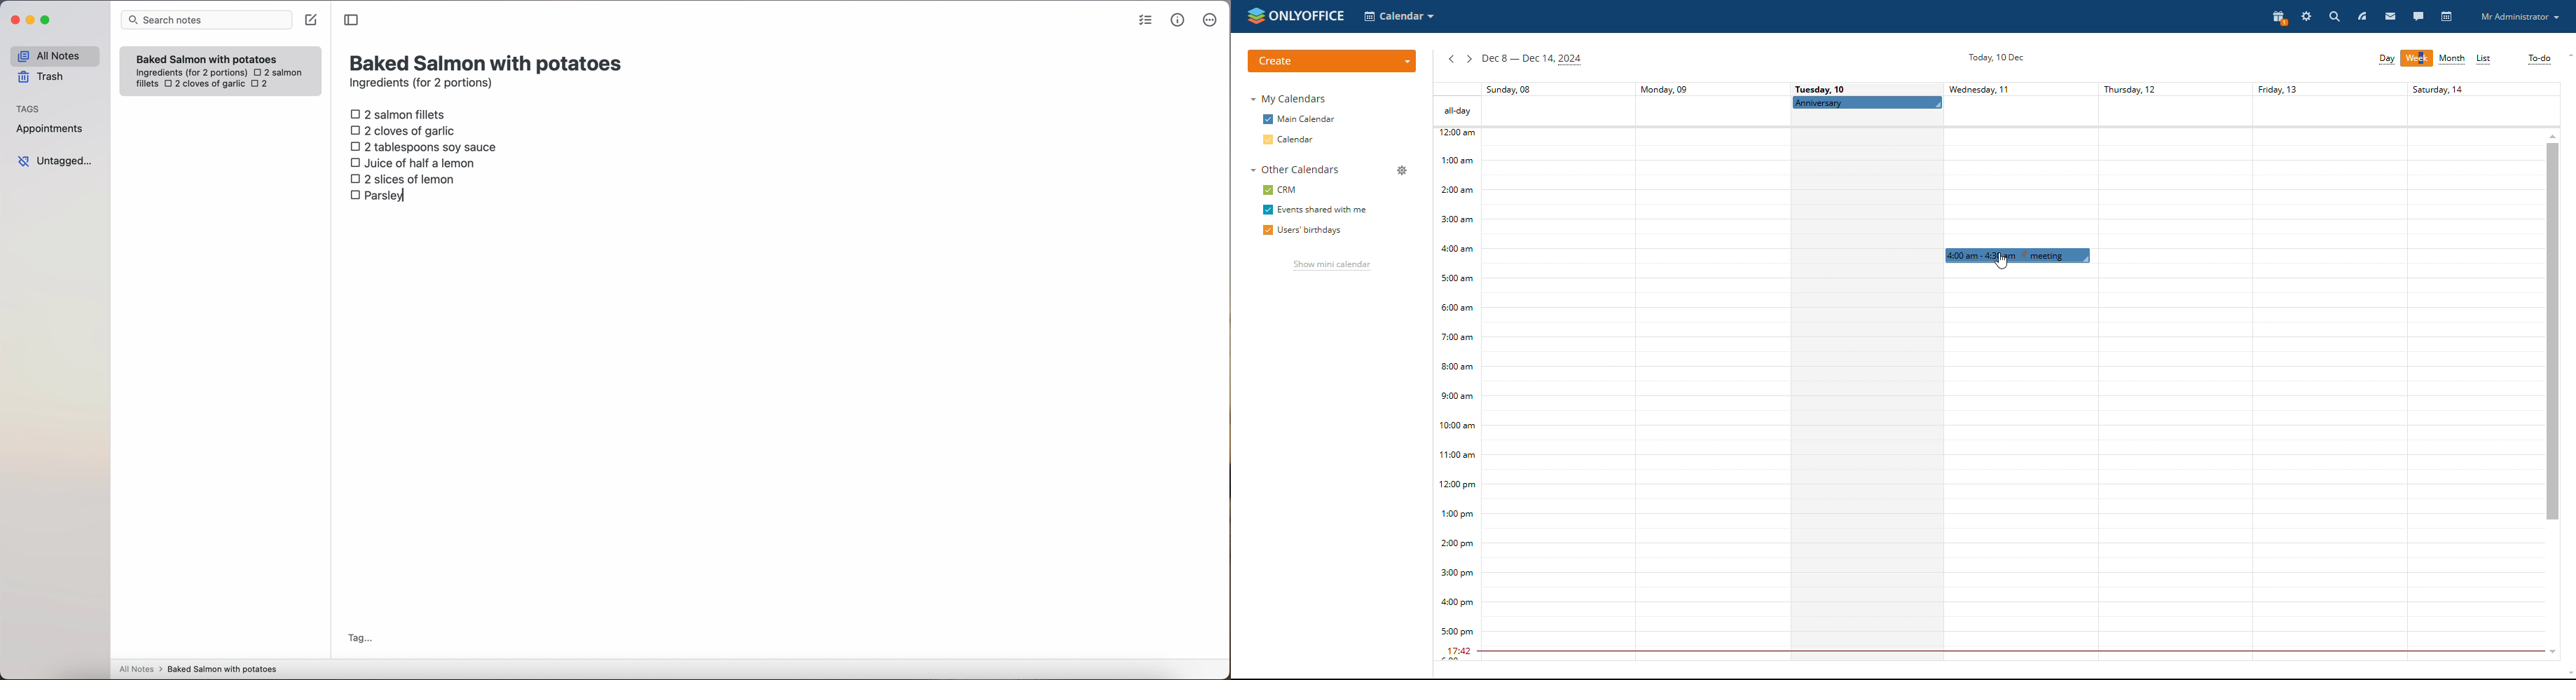 Image resolution: width=2576 pixels, height=700 pixels. Describe the element at coordinates (403, 179) in the screenshot. I see `2 slices of lemon` at that location.